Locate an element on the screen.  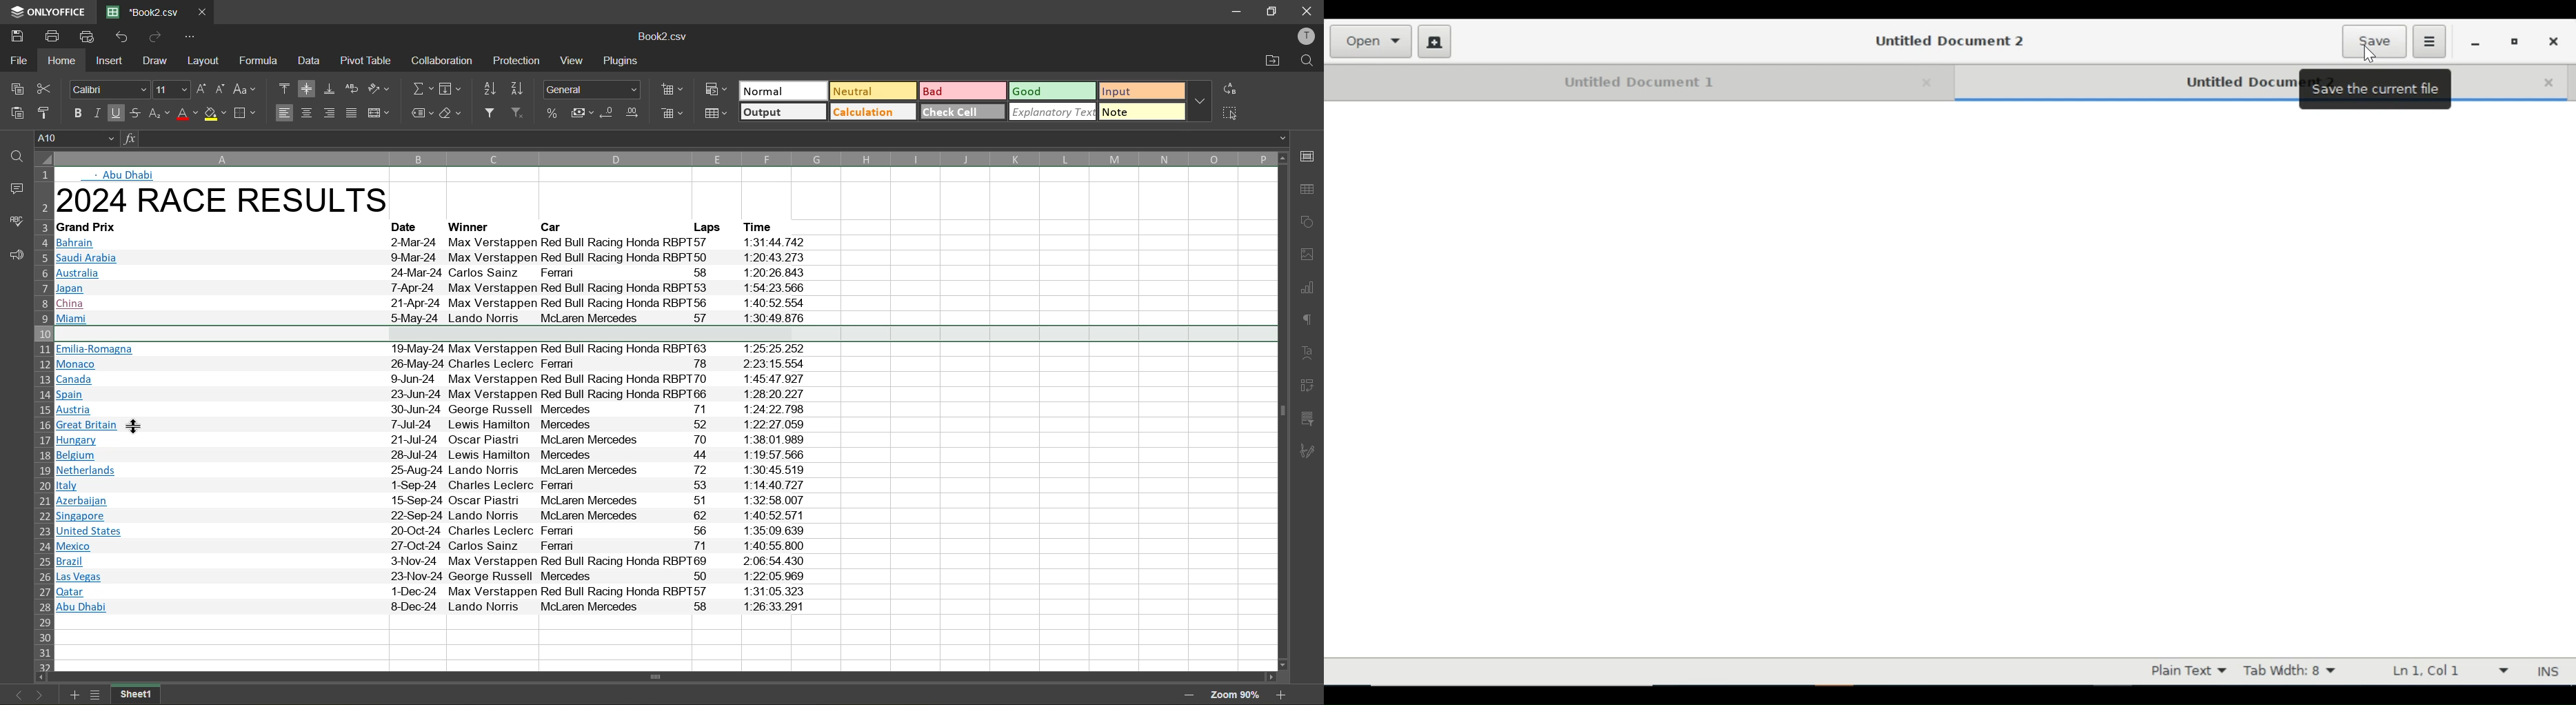
max: 45417 is located at coordinates (1075, 695).